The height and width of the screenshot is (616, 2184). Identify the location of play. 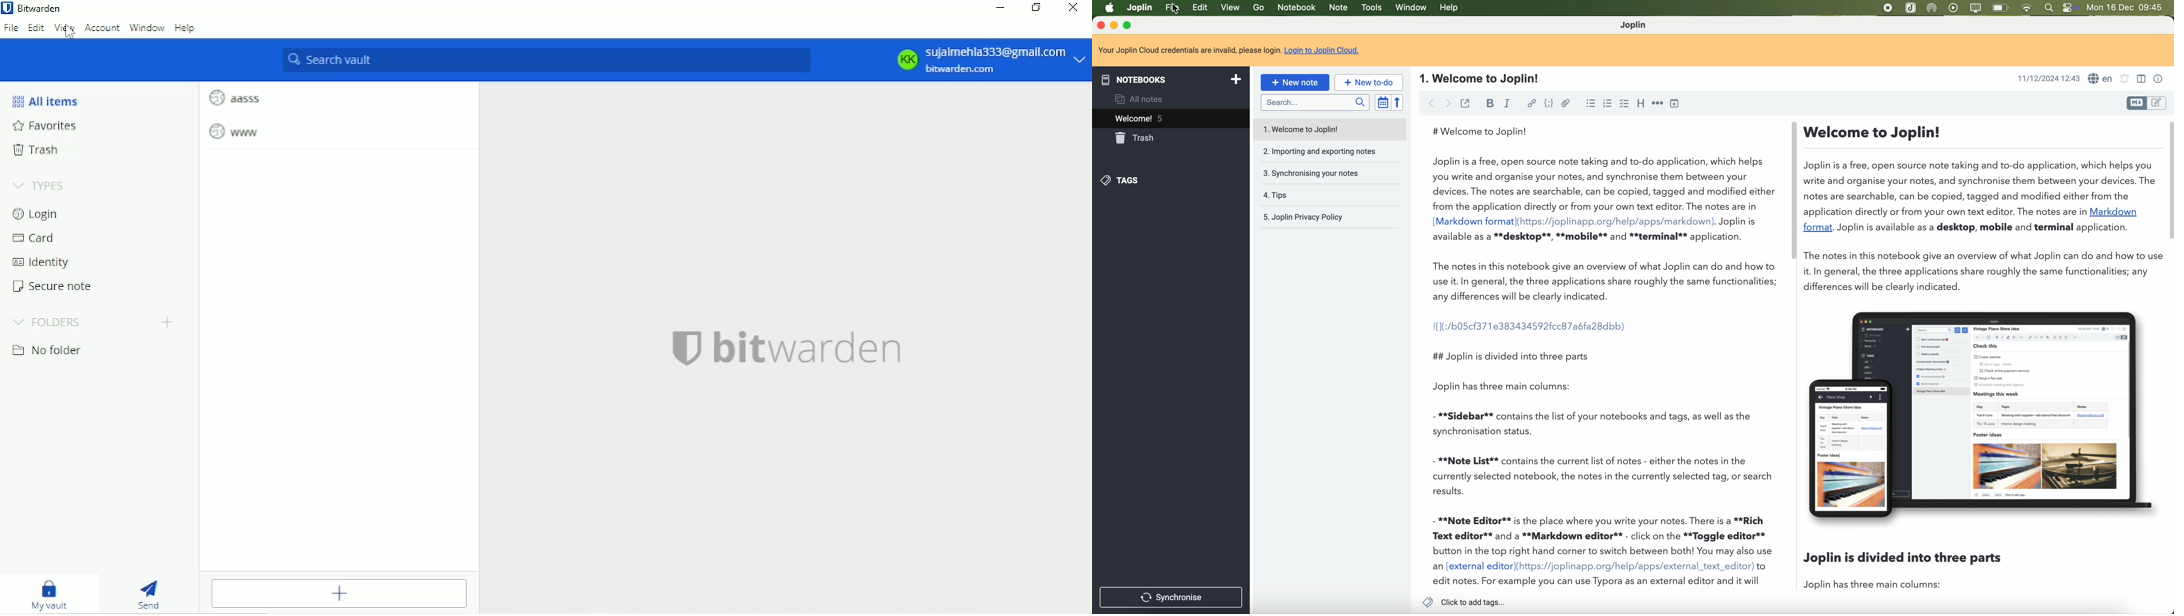
(1954, 7).